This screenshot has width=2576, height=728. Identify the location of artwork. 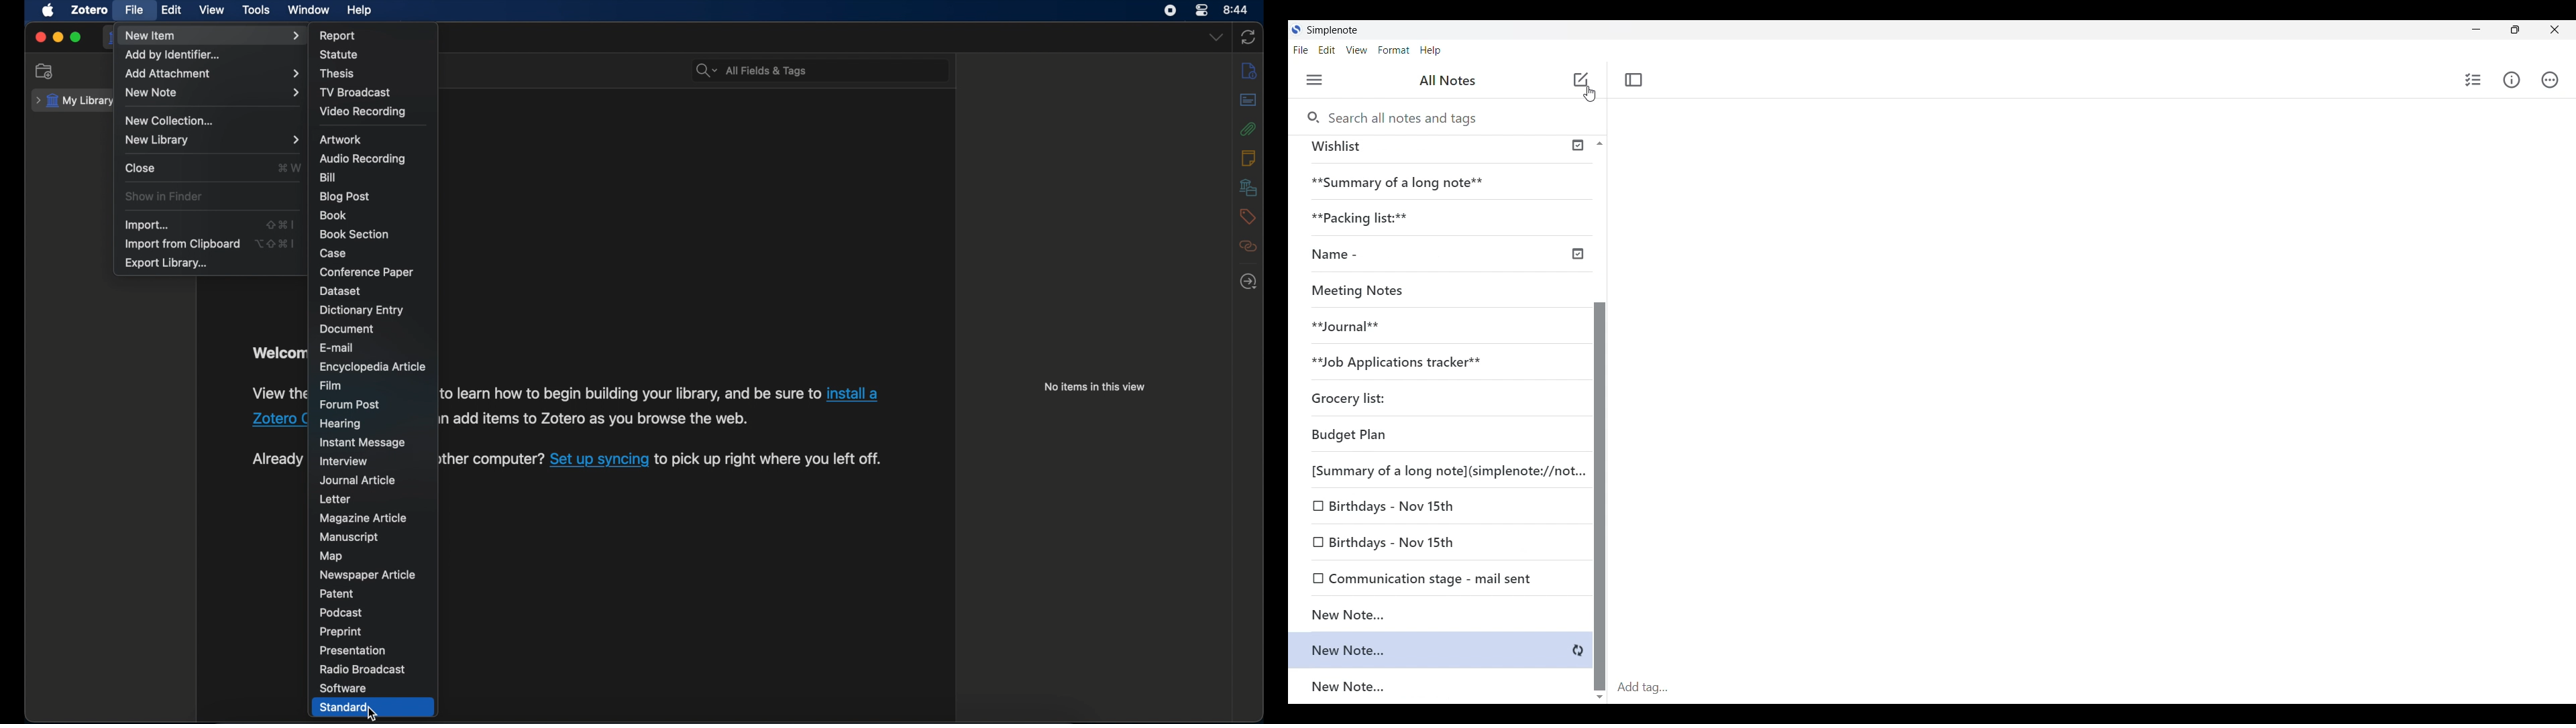
(339, 139).